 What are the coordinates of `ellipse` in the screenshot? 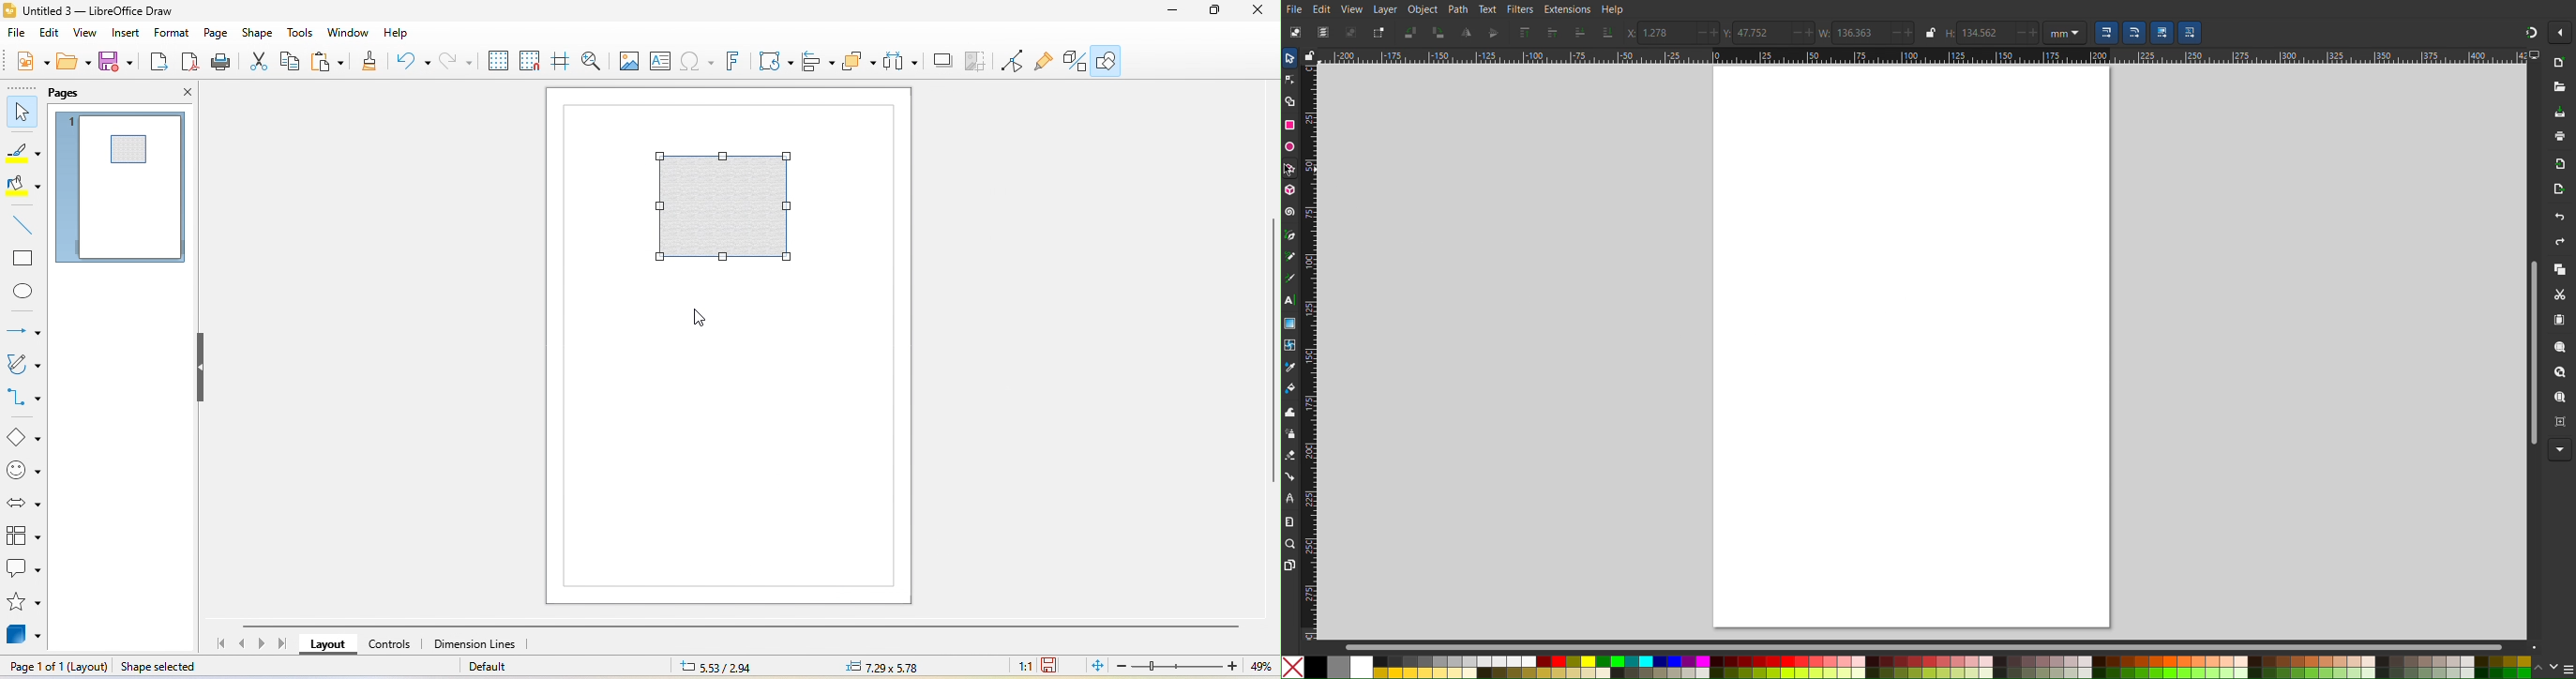 It's located at (24, 293).